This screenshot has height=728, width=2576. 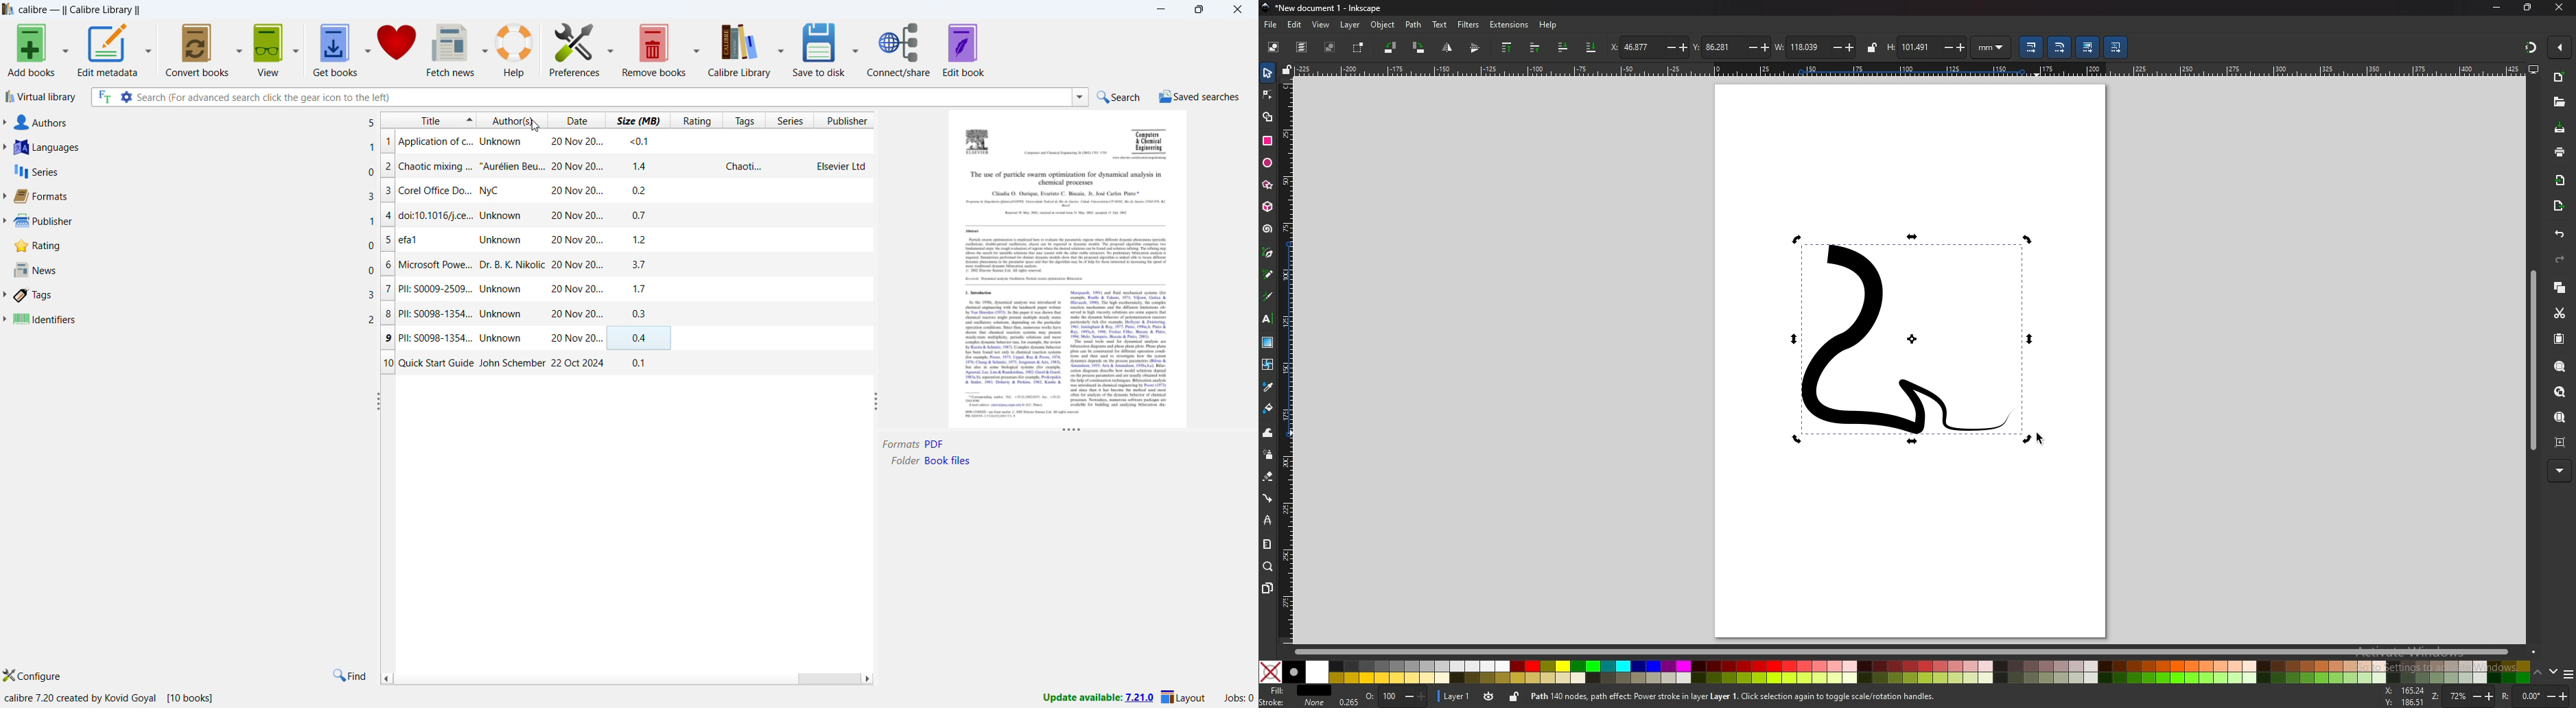 What do you see at coordinates (240, 50) in the screenshot?
I see `convert books options` at bounding box center [240, 50].